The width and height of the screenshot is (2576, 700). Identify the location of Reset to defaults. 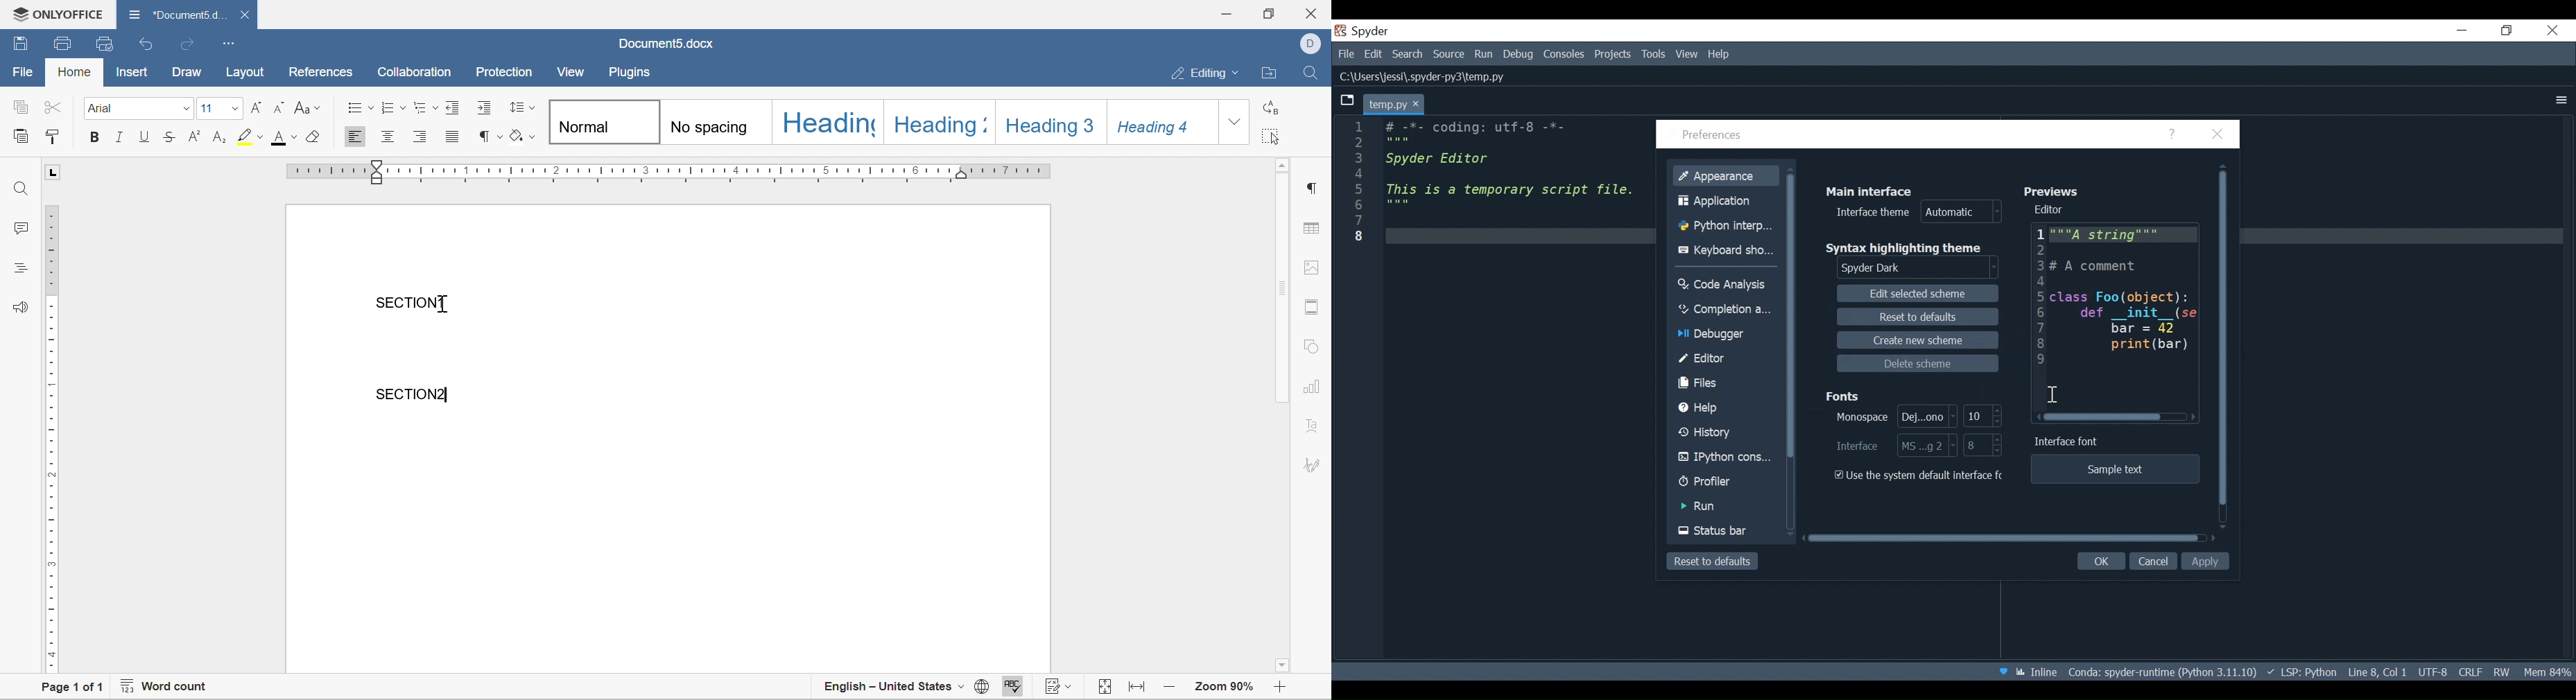
(1711, 561).